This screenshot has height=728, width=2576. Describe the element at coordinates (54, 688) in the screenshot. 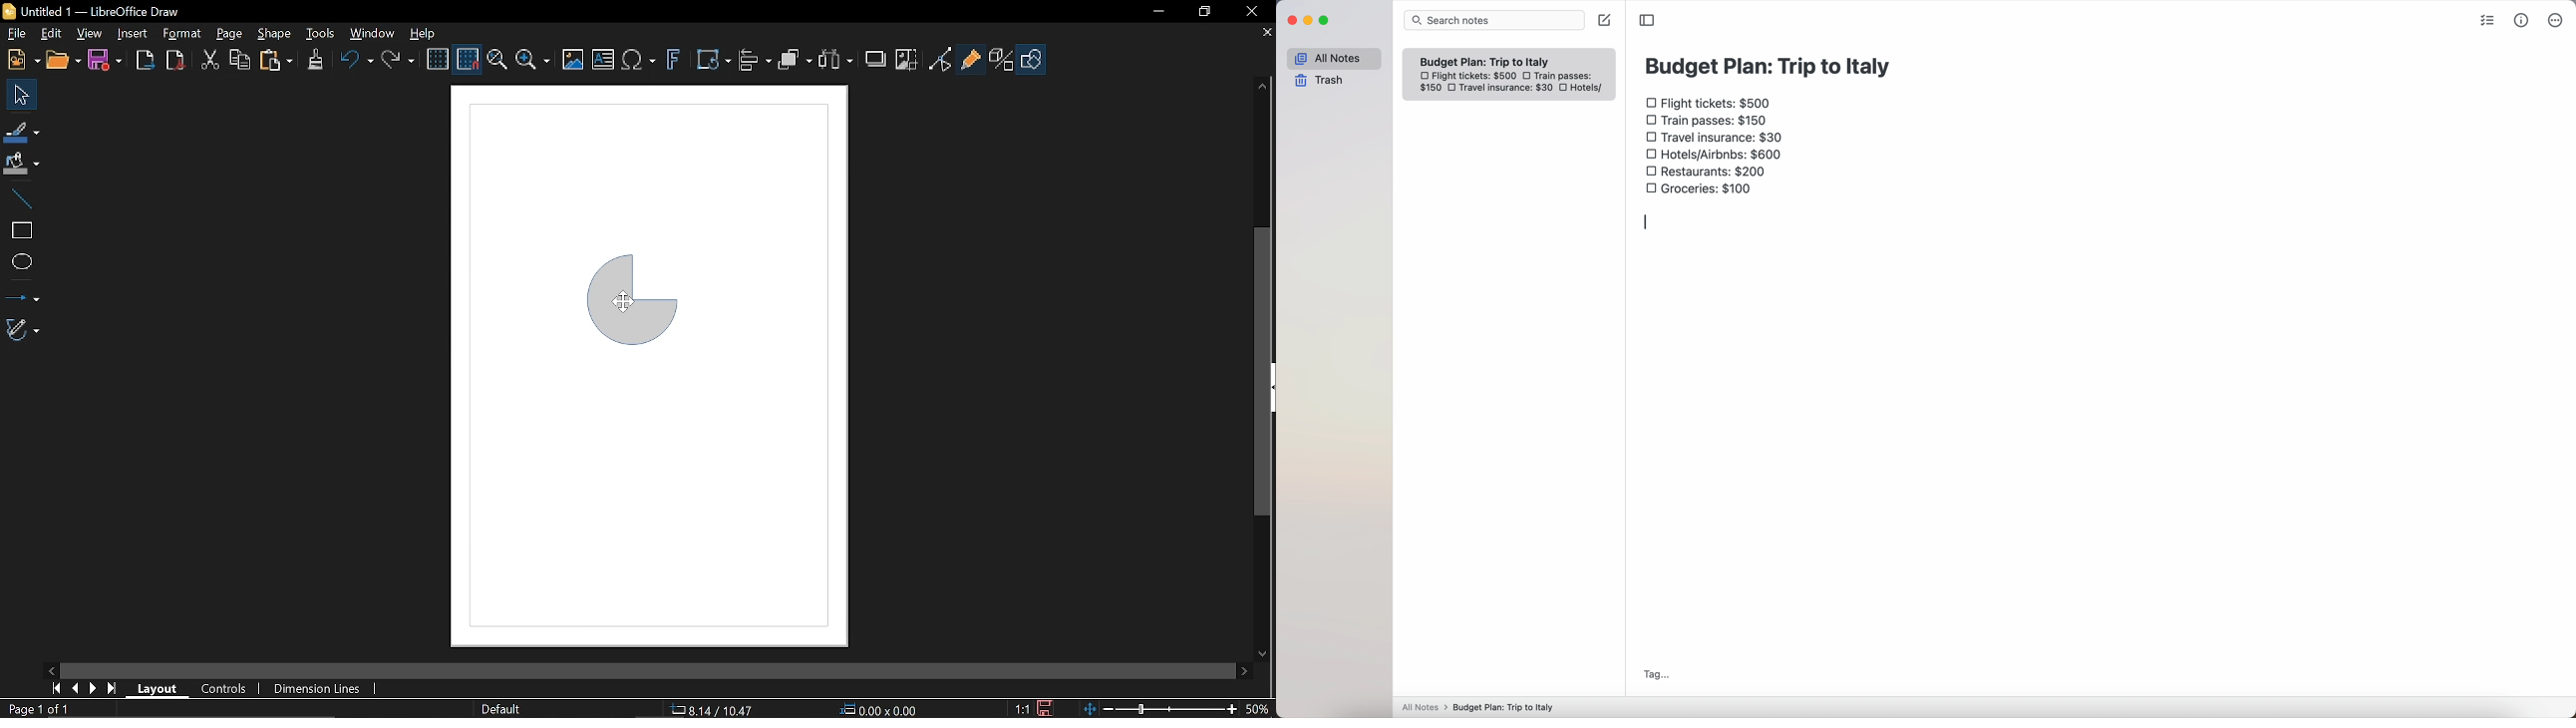

I see `First page` at that location.